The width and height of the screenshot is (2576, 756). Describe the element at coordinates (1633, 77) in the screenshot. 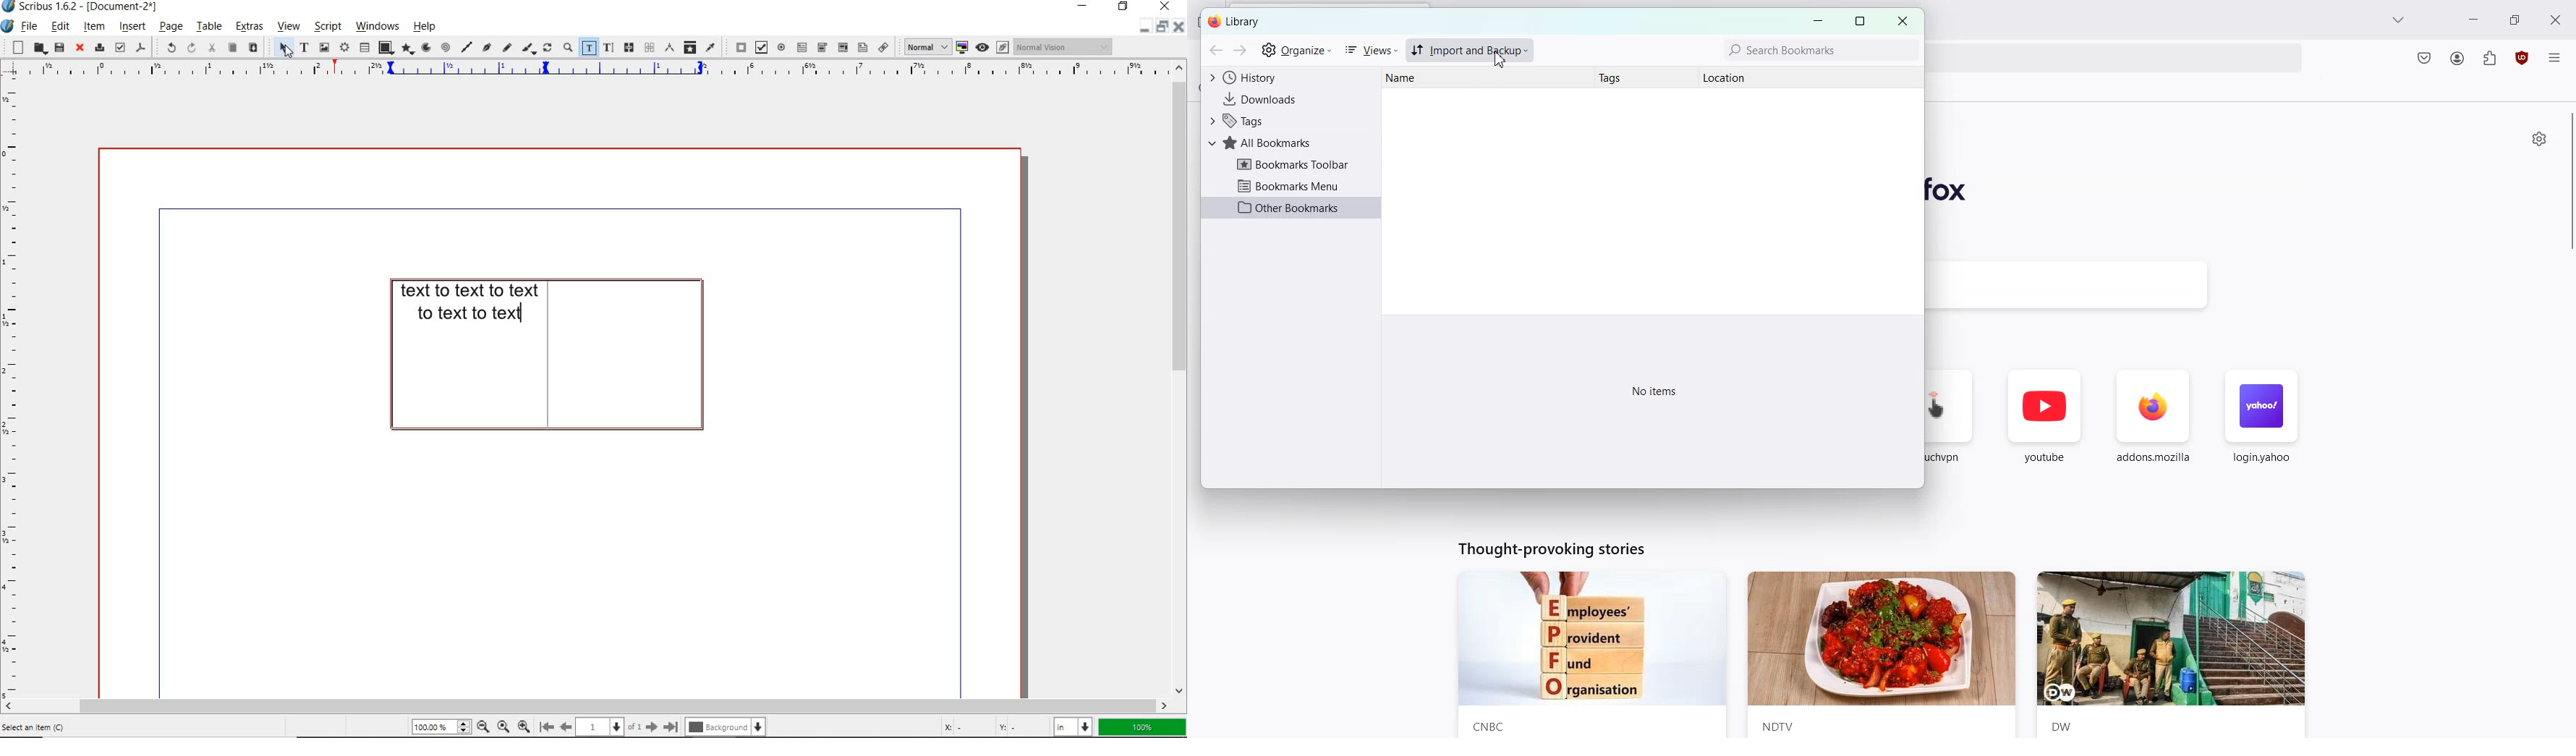

I see `Tags` at that location.